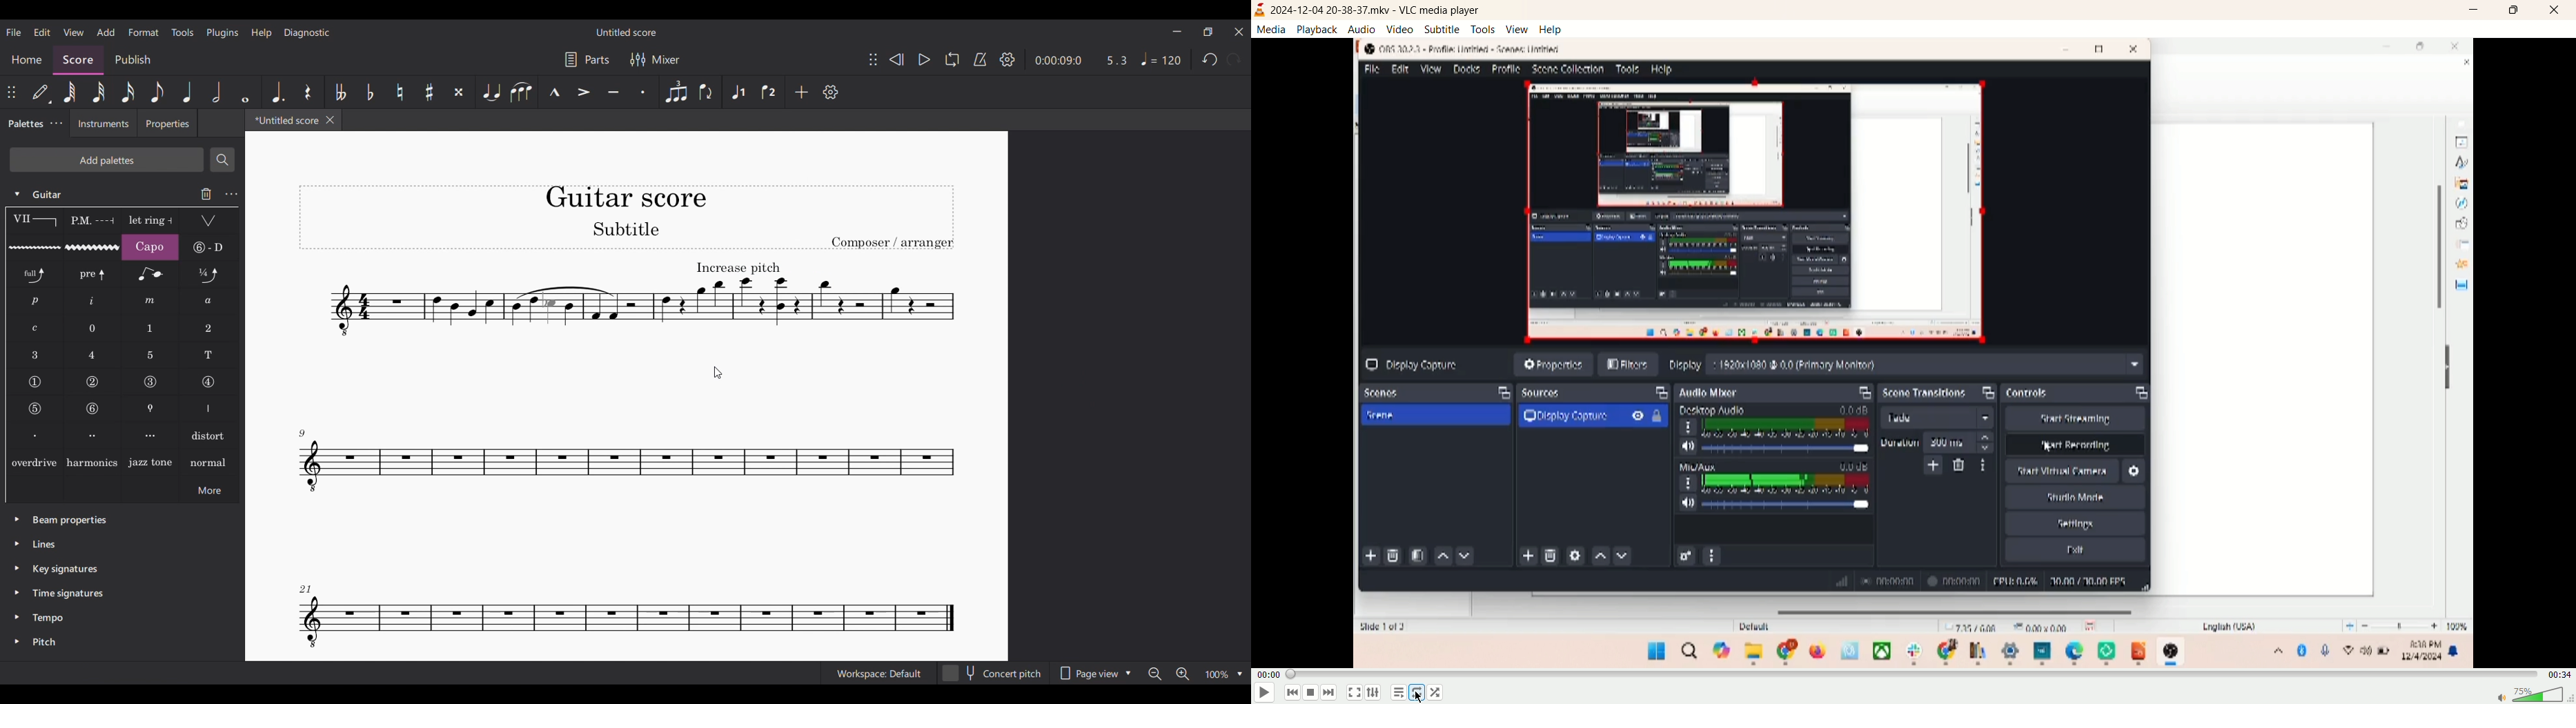 The image size is (2576, 728). What do you see at coordinates (17, 194) in the screenshot?
I see `Click to collapse ` at bounding box center [17, 194].